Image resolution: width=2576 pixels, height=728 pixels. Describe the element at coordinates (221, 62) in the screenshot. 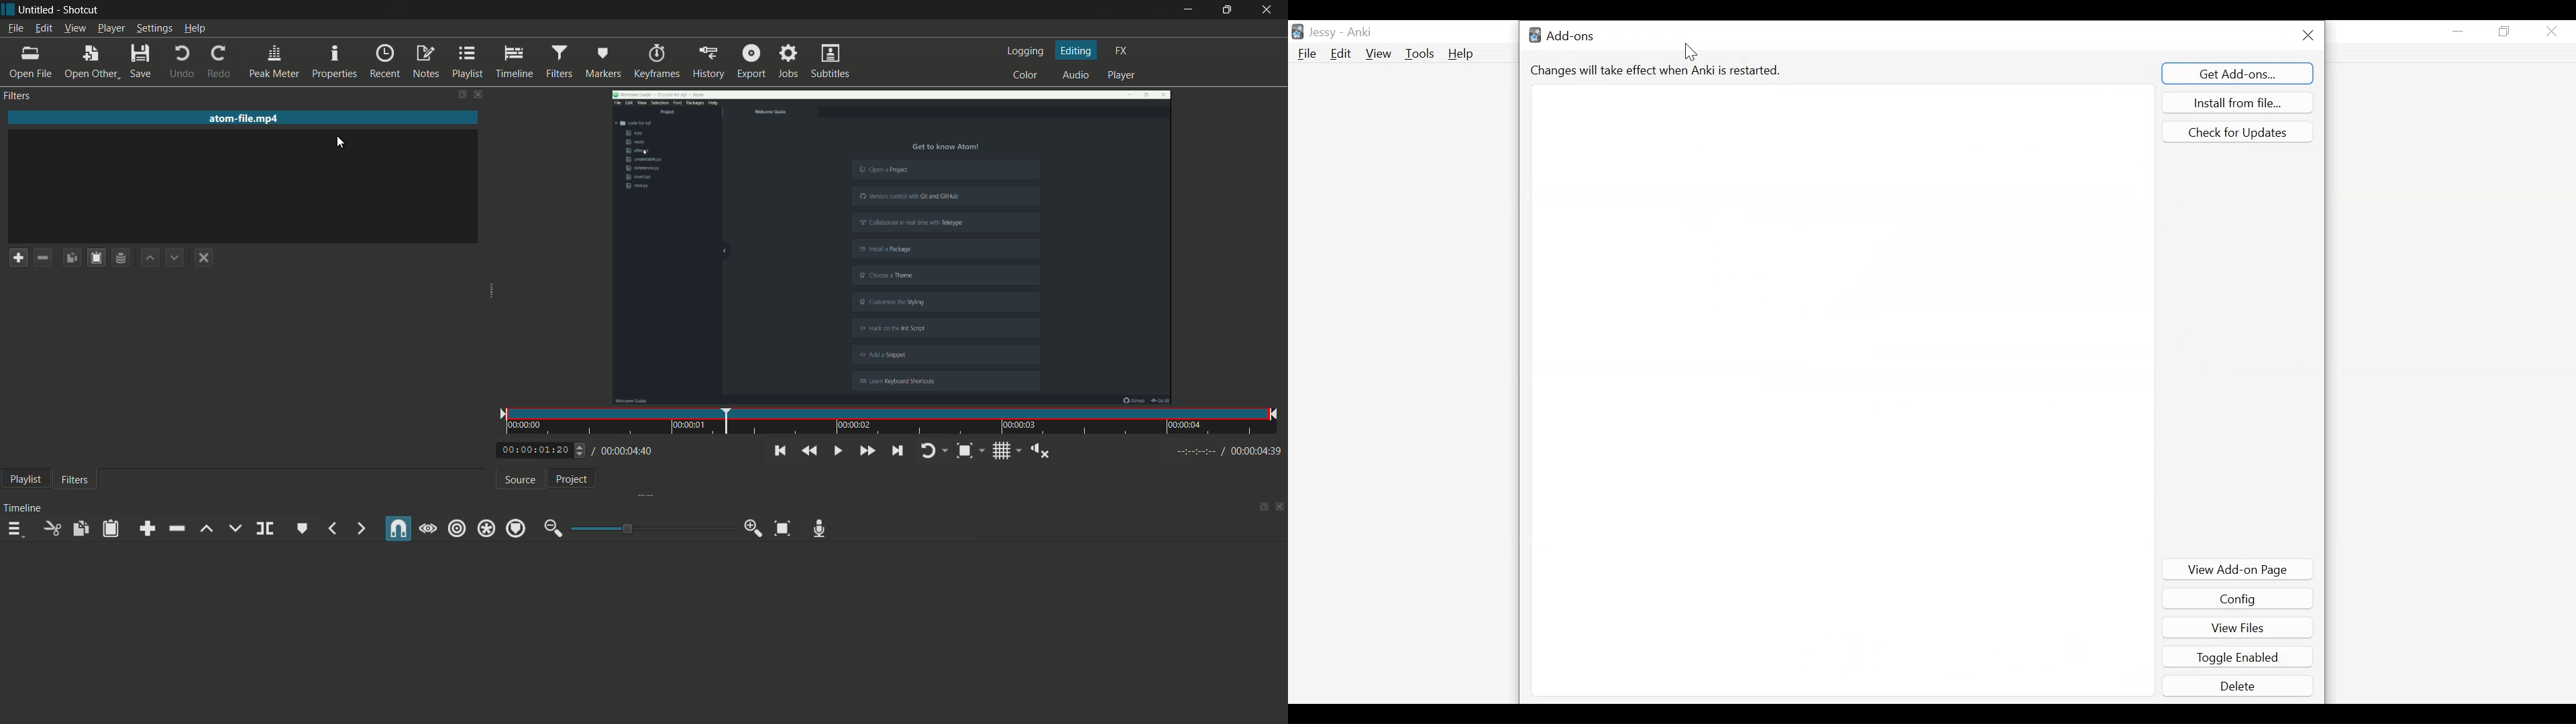

I see `redo` at that location.